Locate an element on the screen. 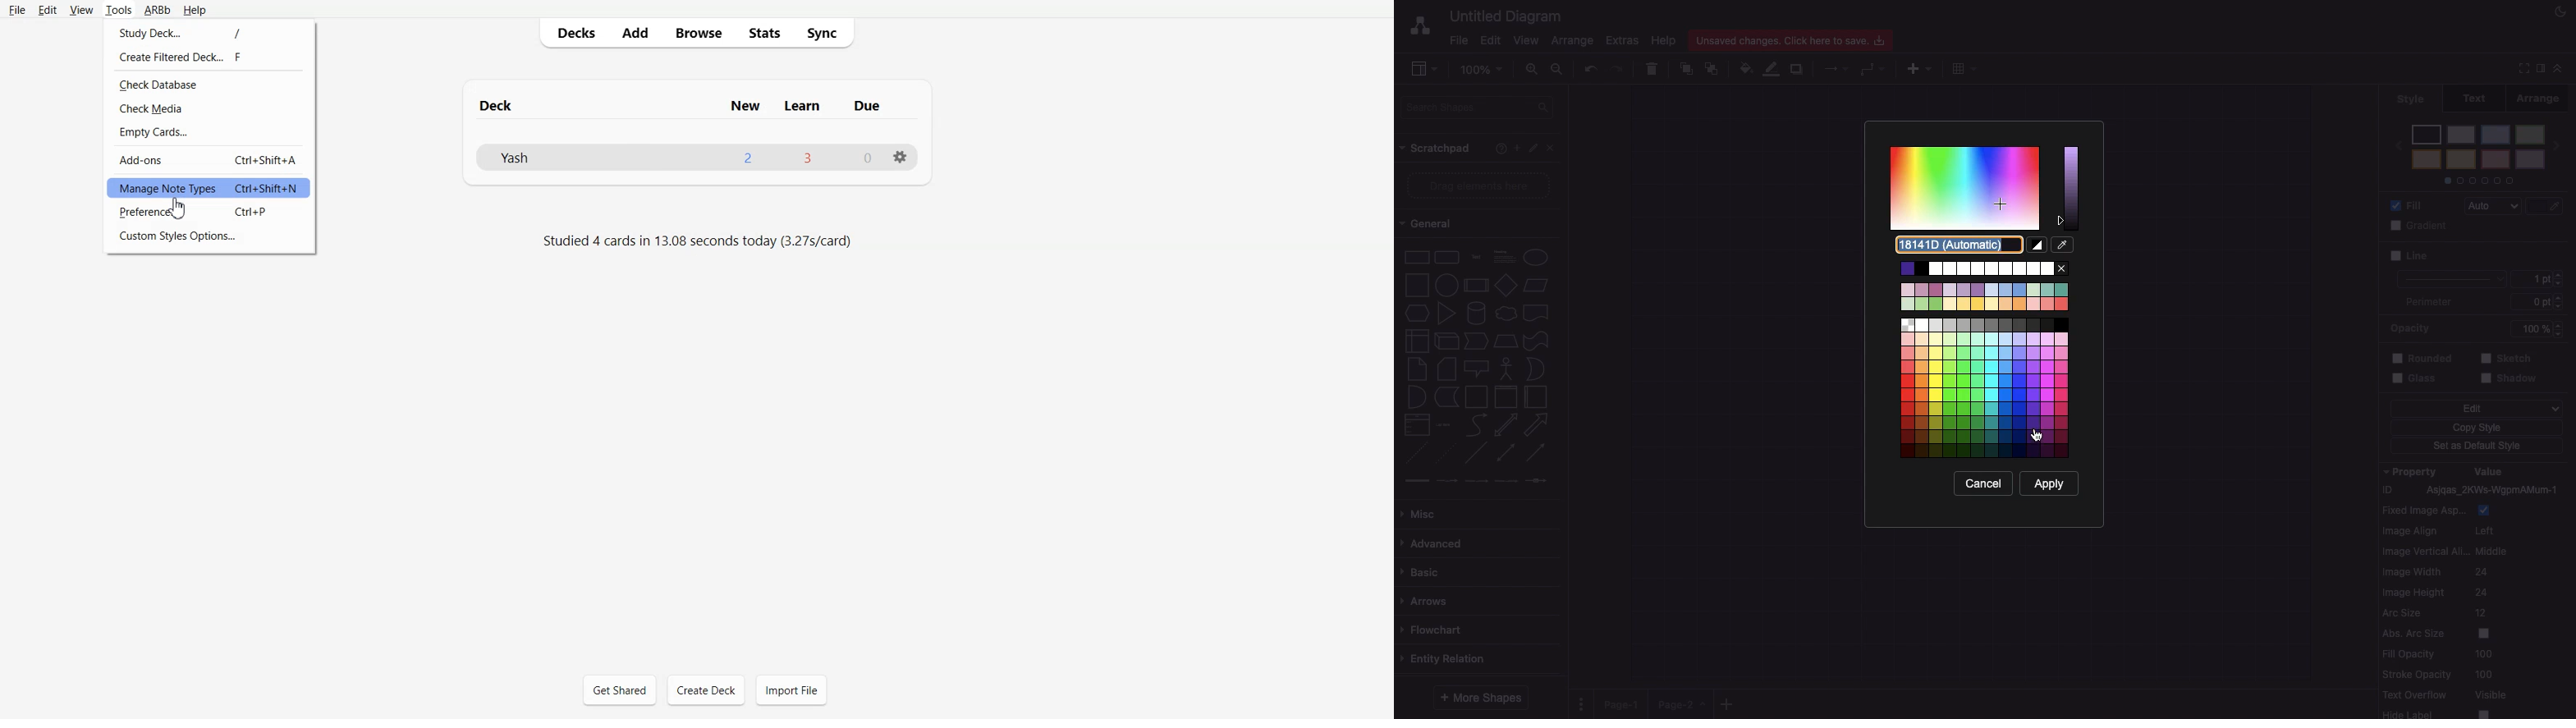  Add is located at coordinates (635, 33).